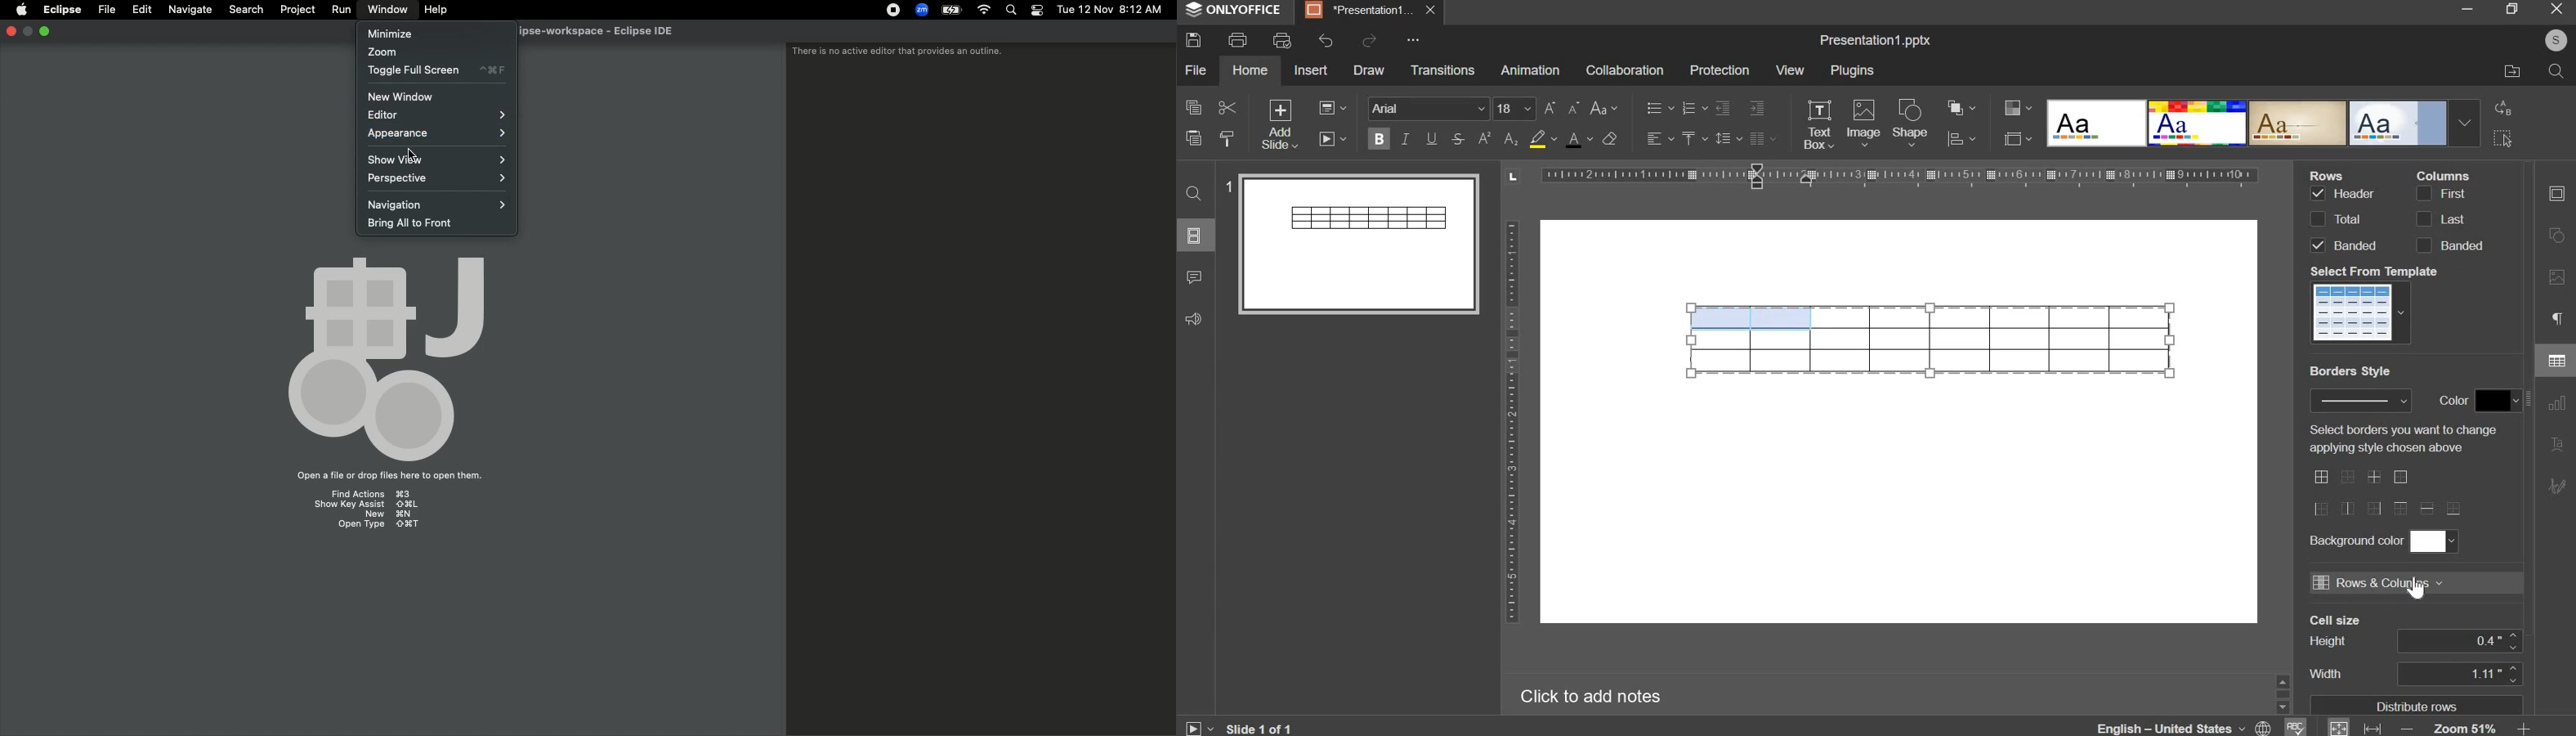 Image resolution: width=2576 pixels, height=756 pixels. What do you see at coordinates (1370, 70) in the screenshot?
I see `draw` at bounding box center [1370, 70].